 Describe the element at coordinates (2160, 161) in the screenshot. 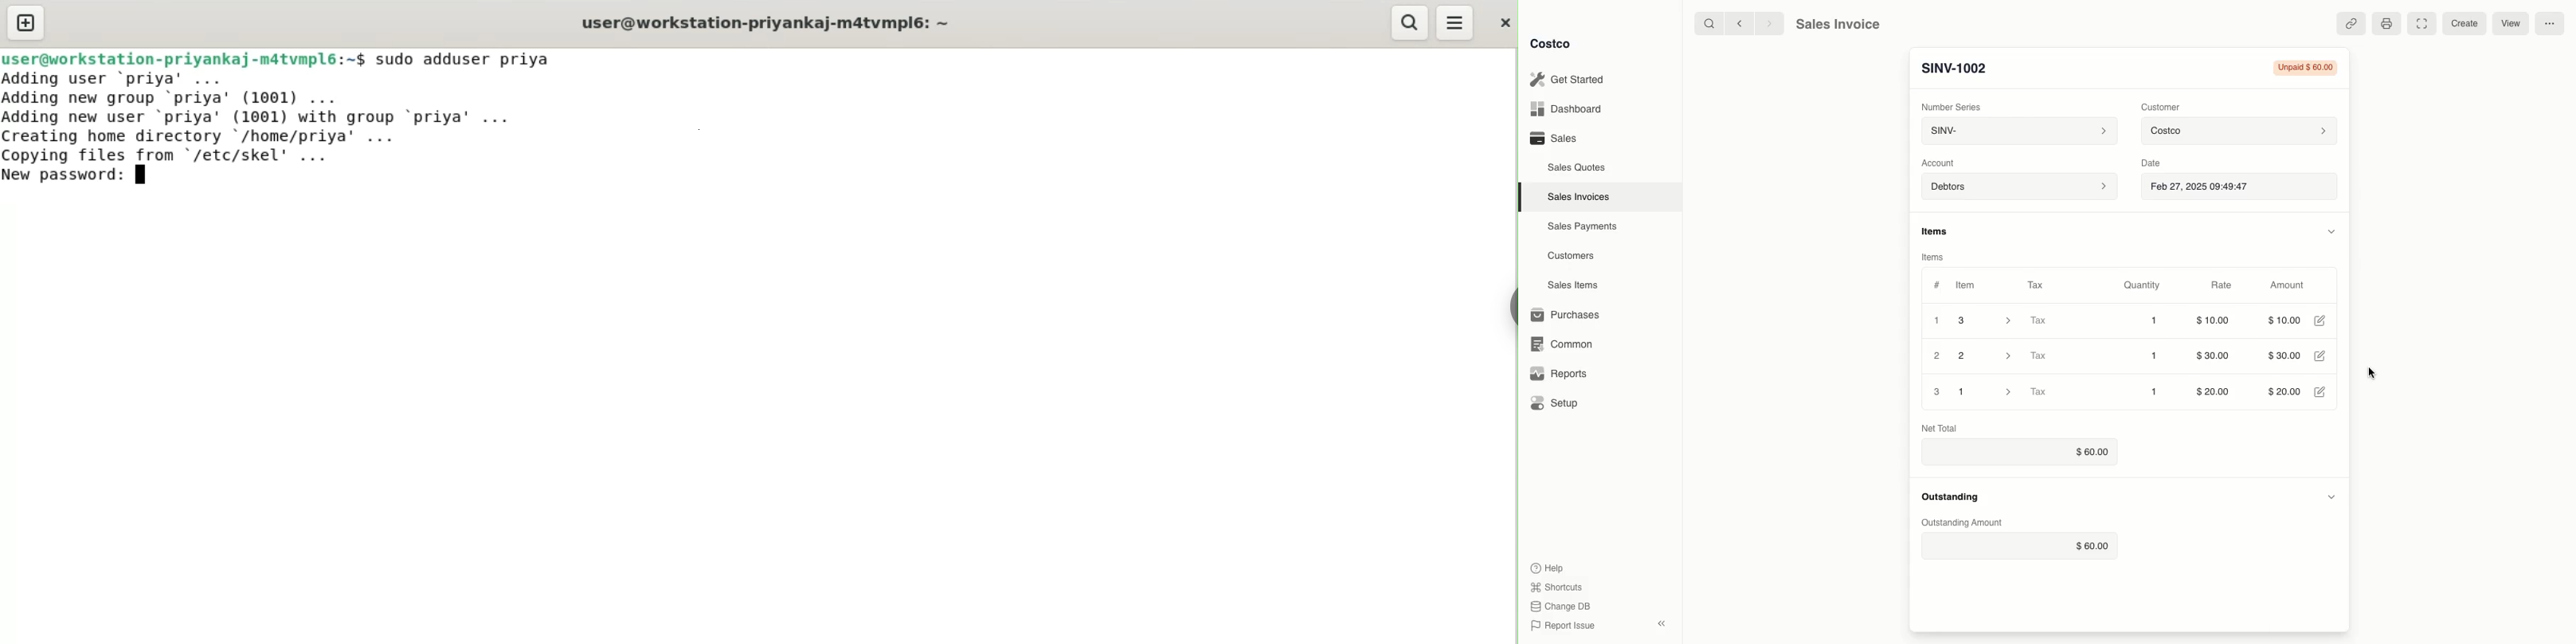

I see `Date` at that location.